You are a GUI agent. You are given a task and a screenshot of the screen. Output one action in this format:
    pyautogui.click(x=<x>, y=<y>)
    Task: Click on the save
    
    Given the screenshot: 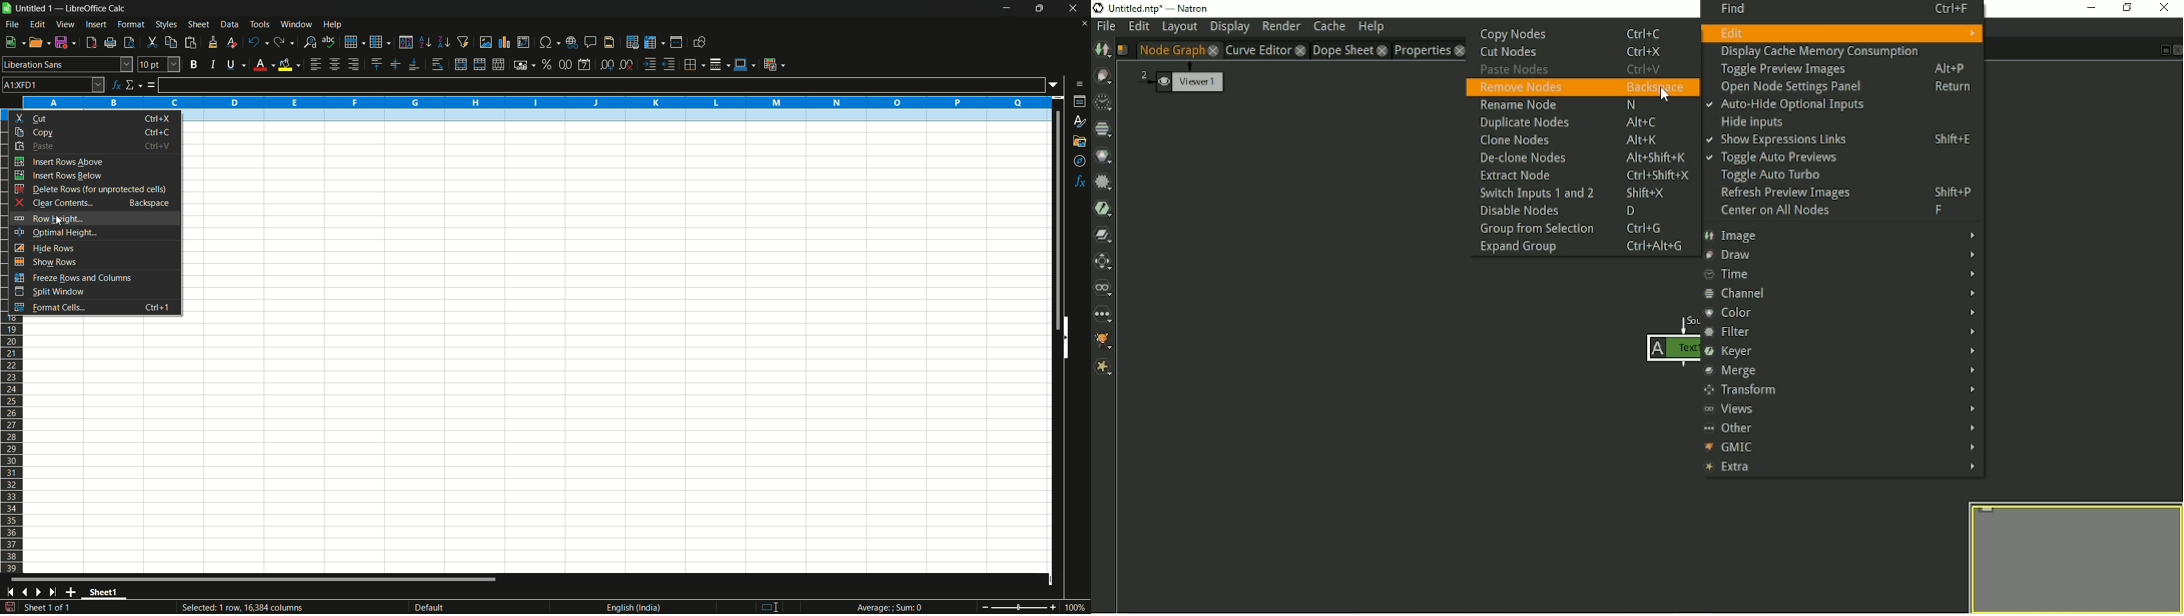 What is the action you would take?
    pyautogui.click(x=67, y=43)
    